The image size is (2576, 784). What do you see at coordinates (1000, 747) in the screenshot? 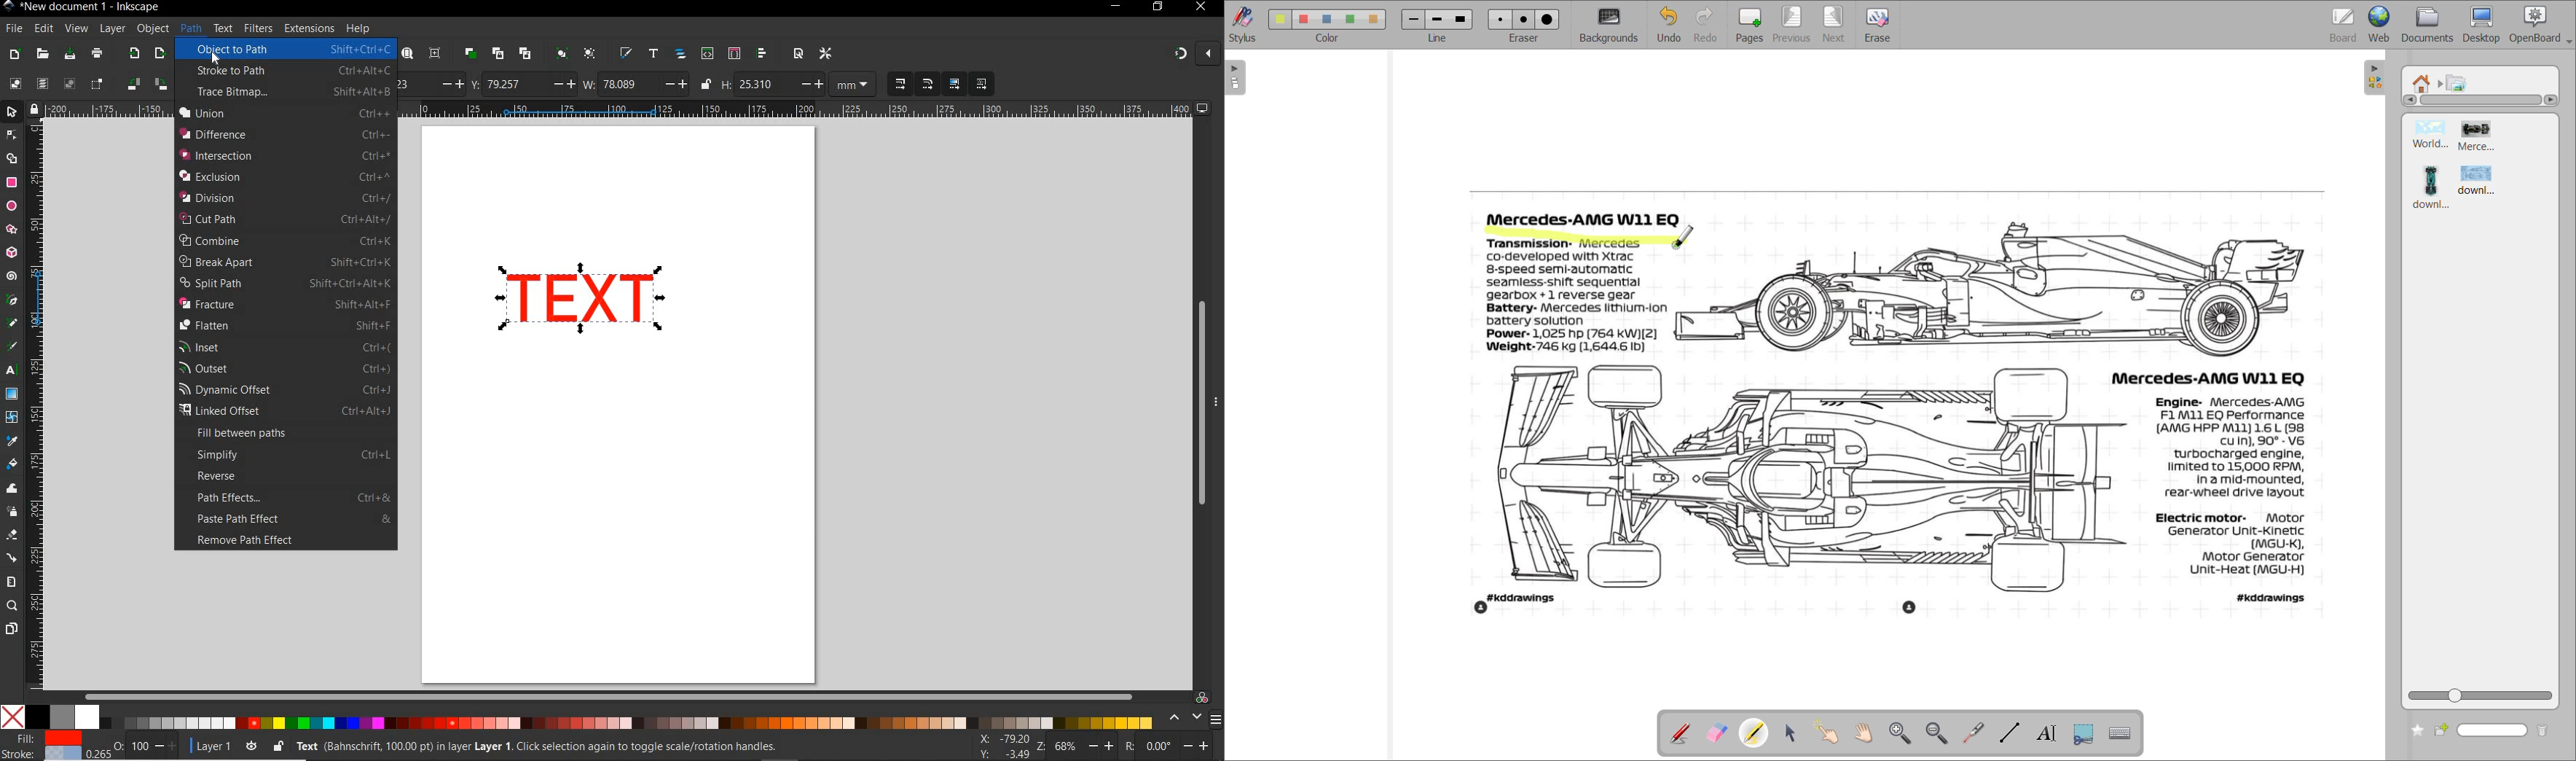
I see `CURSOR COORDINATES` at bounding box center [1000, 747].